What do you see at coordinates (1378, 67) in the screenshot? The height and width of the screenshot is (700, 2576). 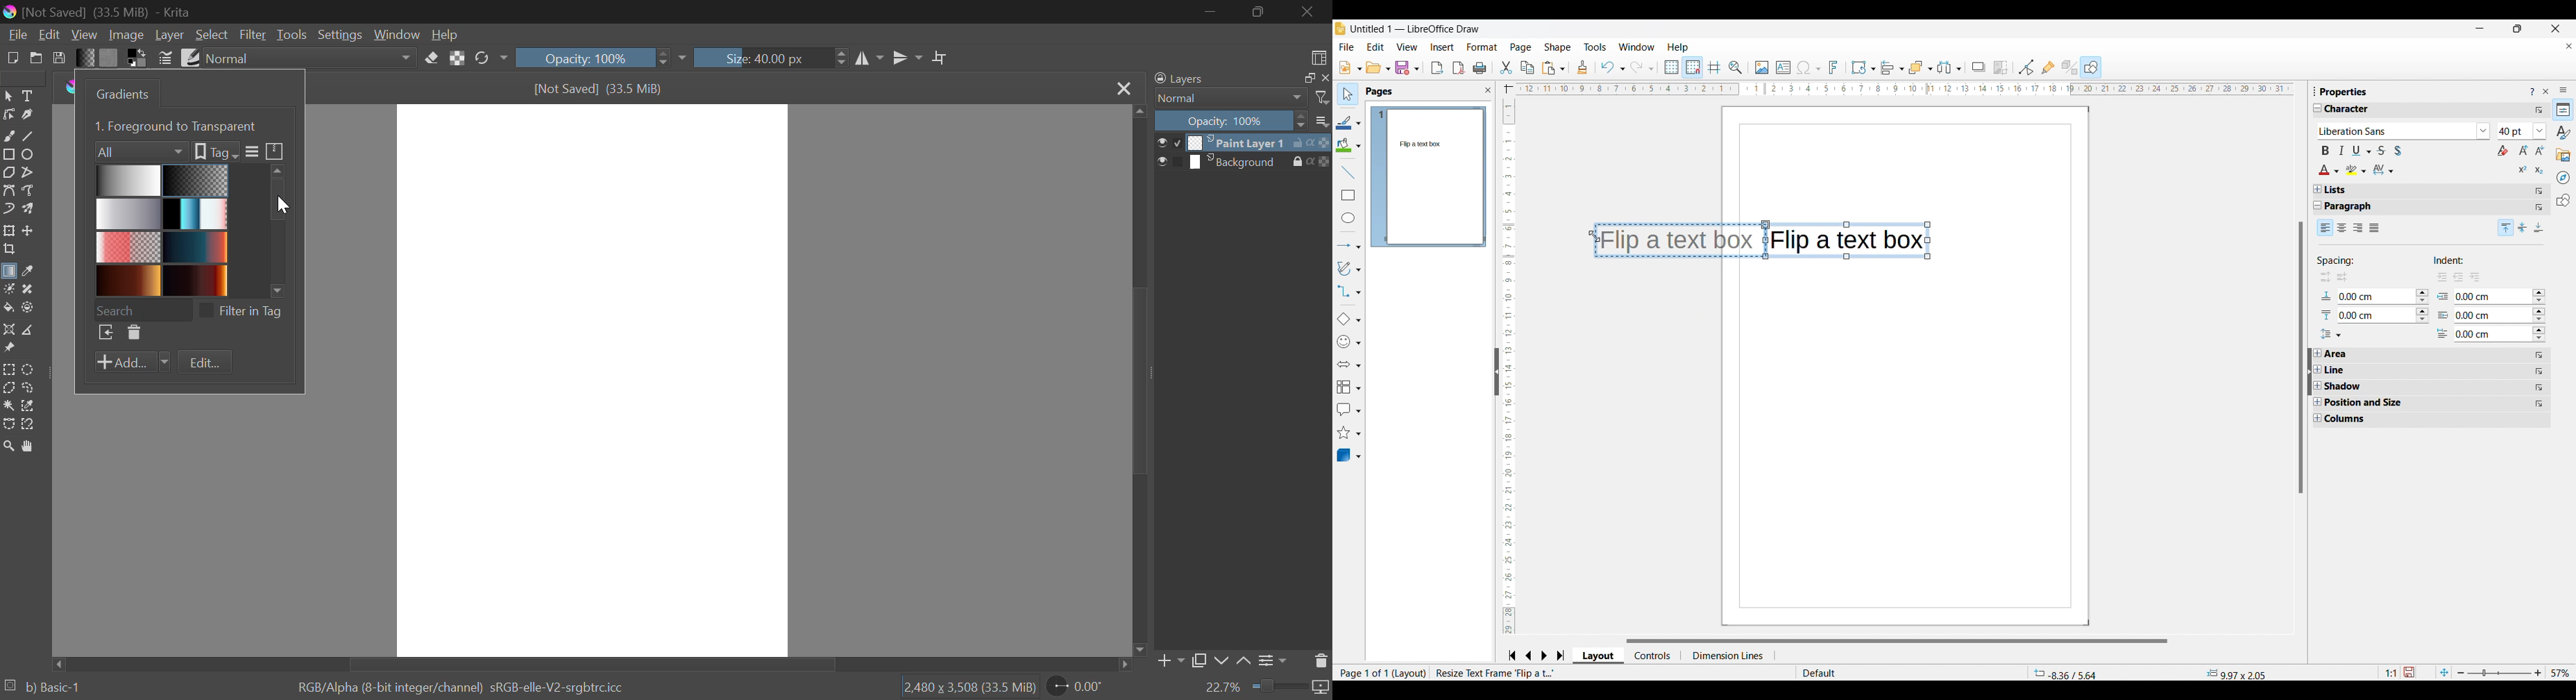 I see `Open document options` at bounding box center [1378, 67].